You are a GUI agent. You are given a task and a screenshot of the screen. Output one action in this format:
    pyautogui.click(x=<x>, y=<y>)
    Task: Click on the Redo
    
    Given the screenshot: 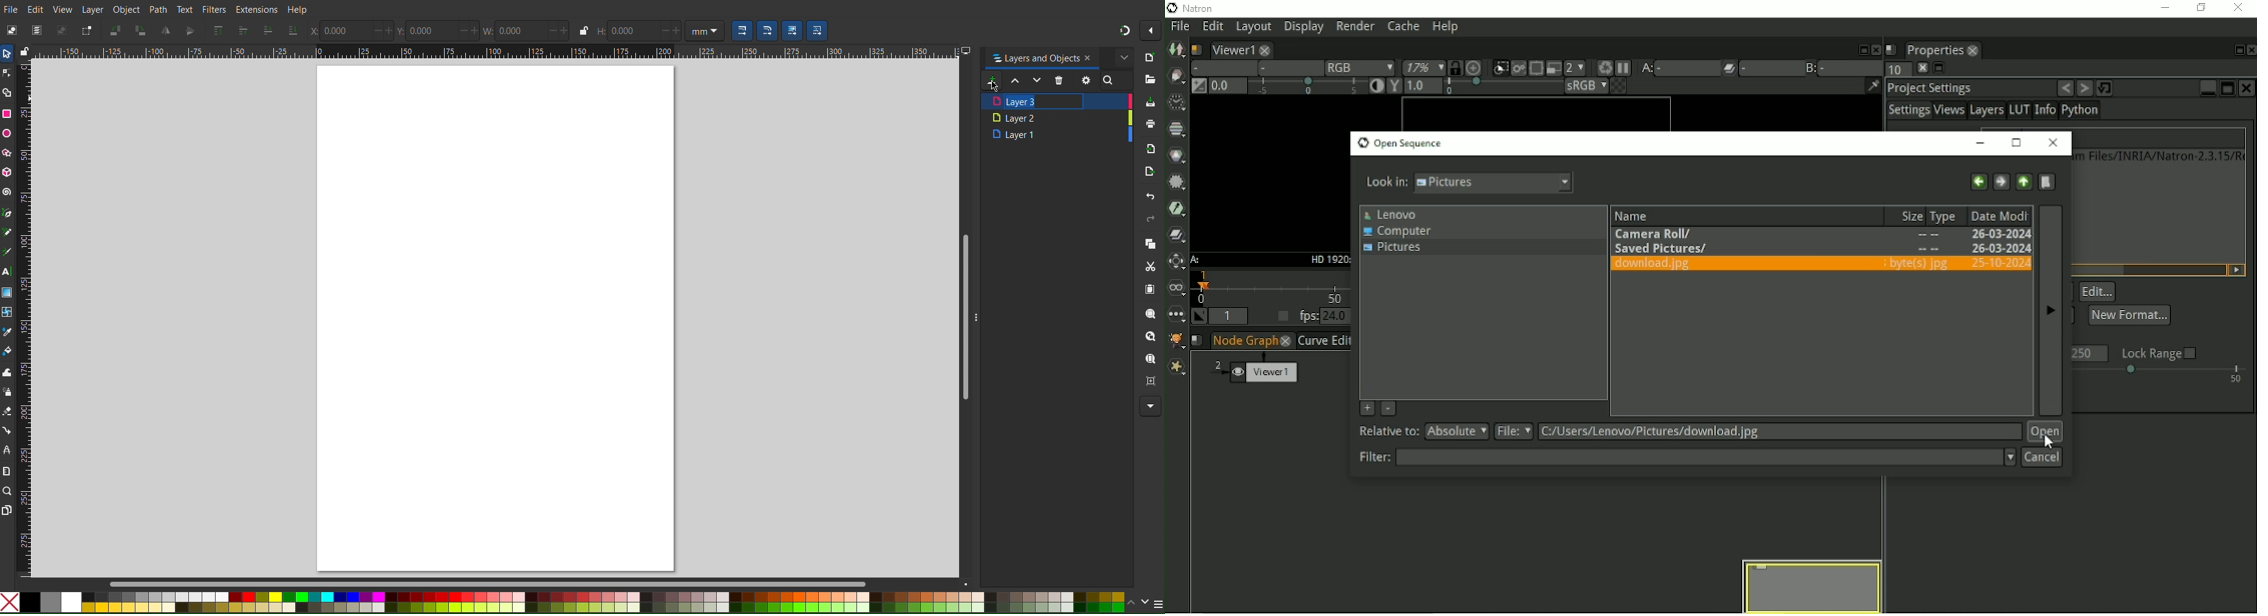 What is the action you would take?
    pyautogui.click(x=1150, y=221)
    